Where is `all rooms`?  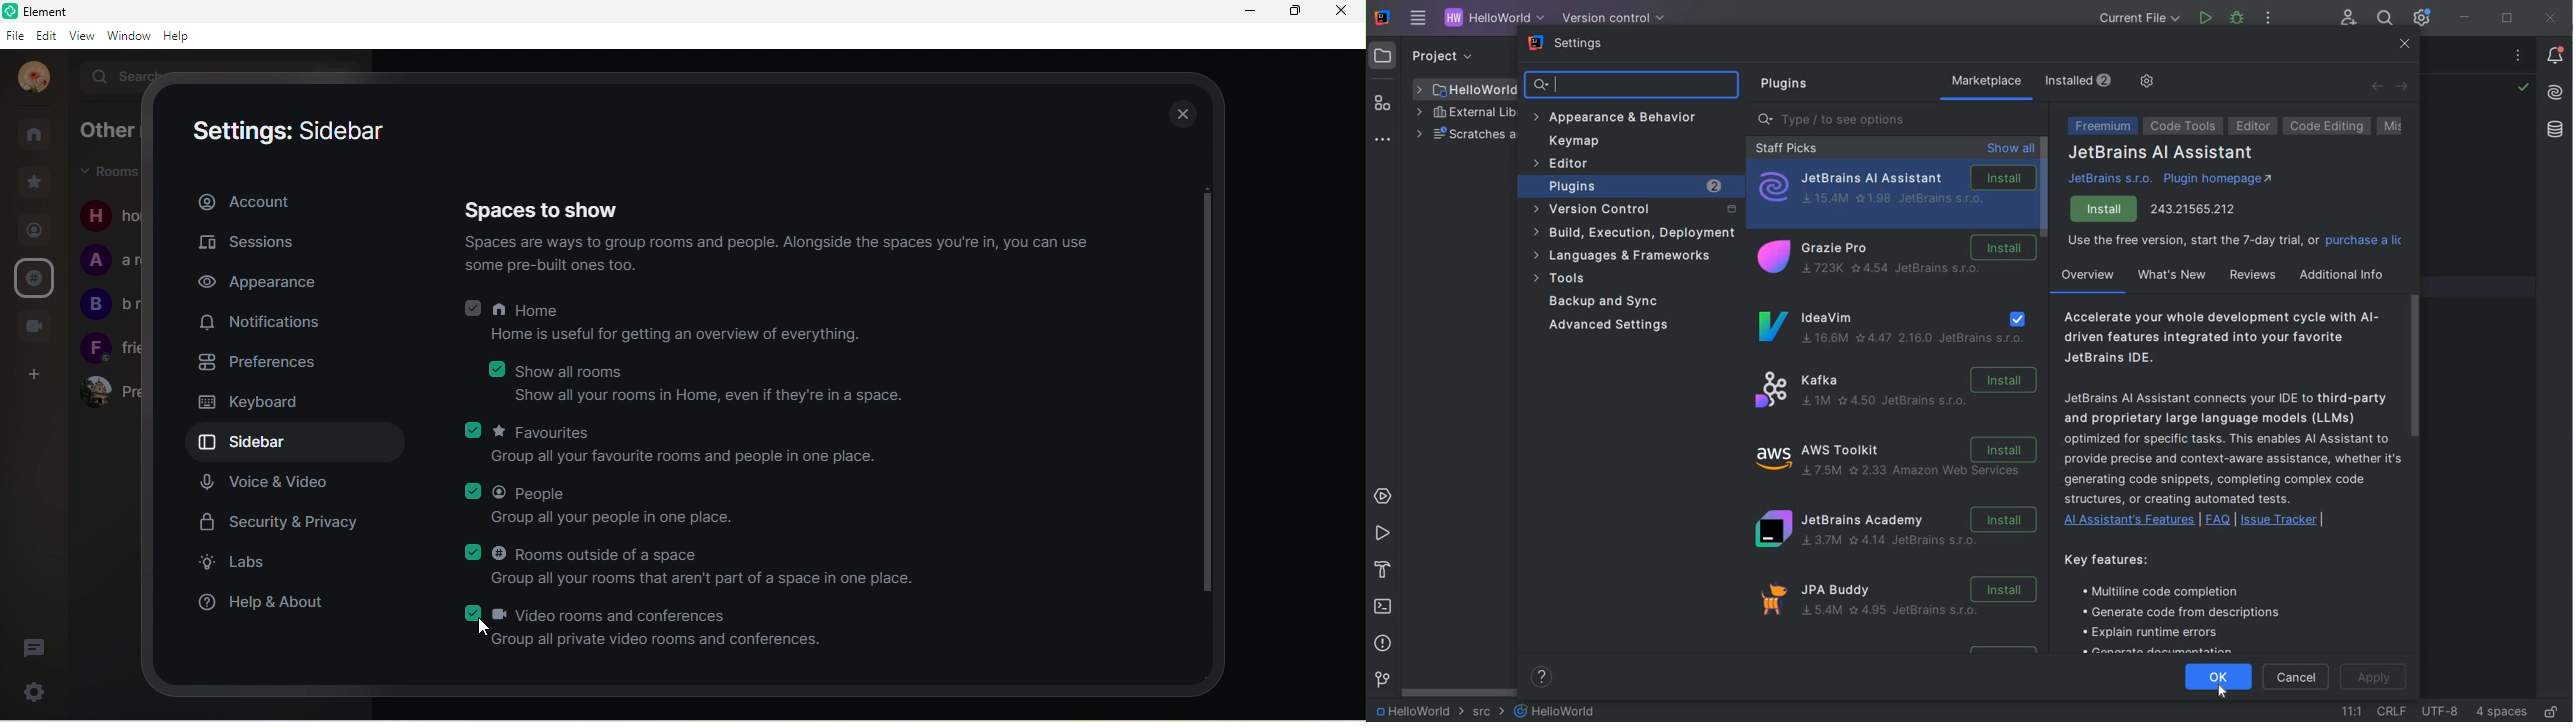
all rooms is located at coordinates (35, 134).